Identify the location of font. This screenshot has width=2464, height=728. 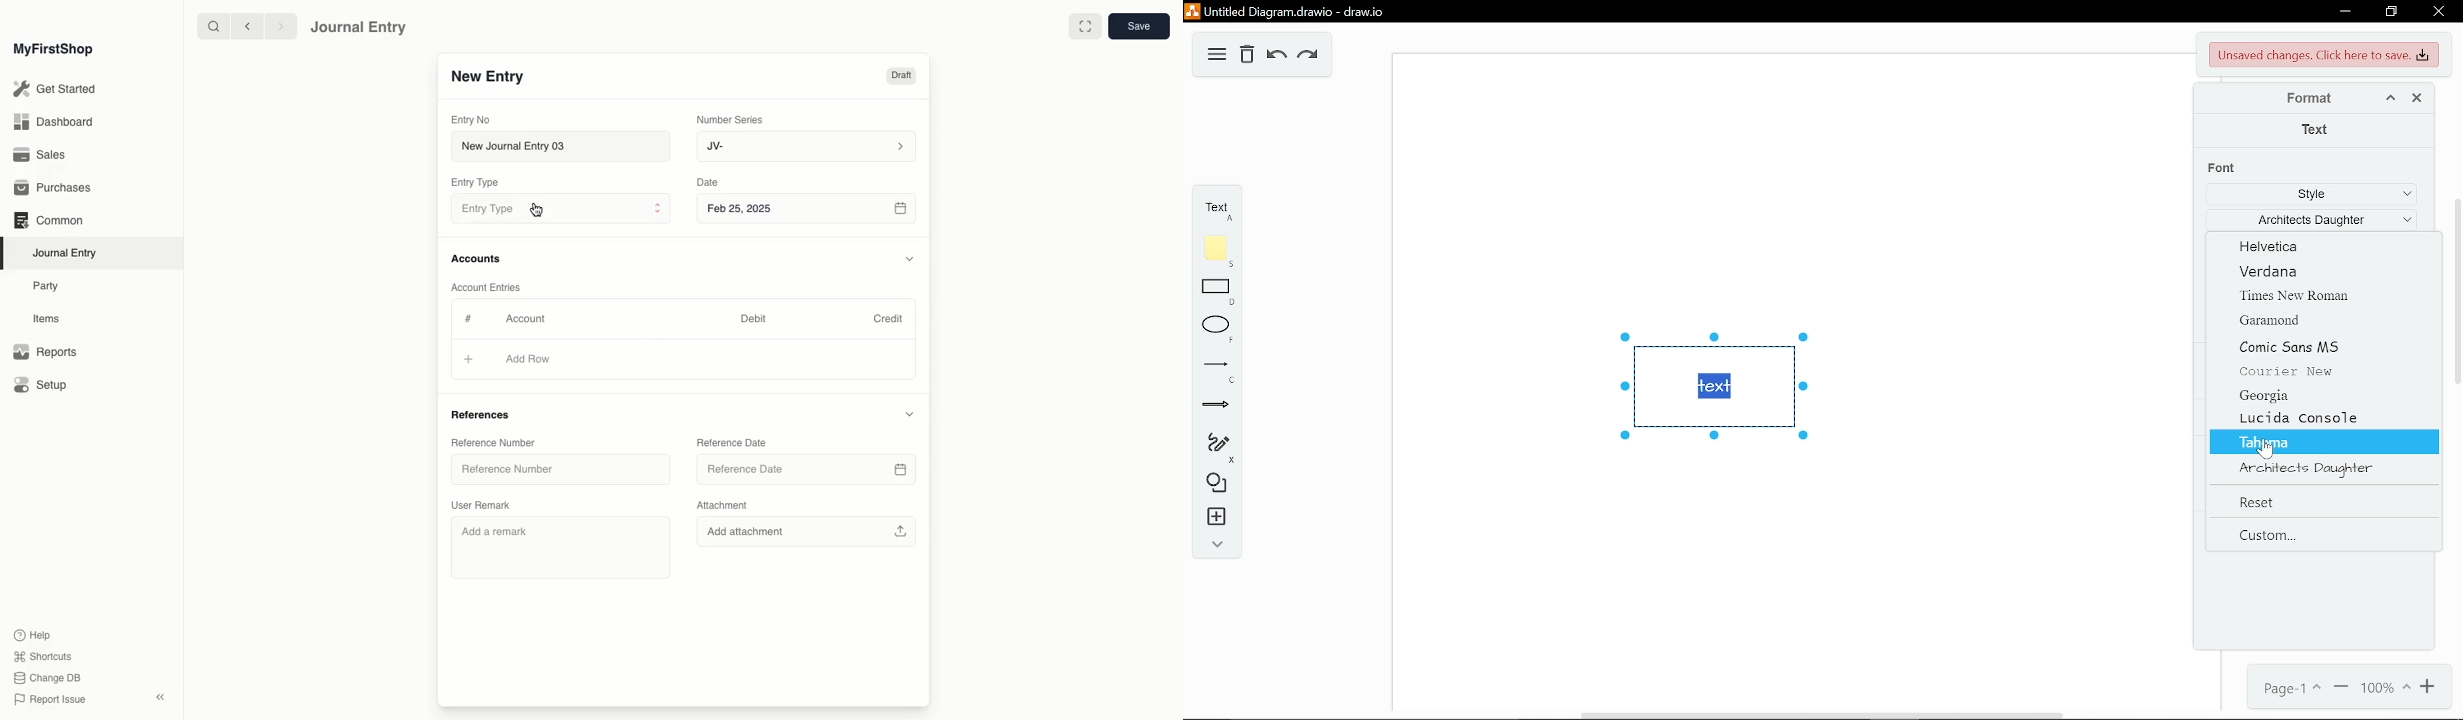
(2224, 168).